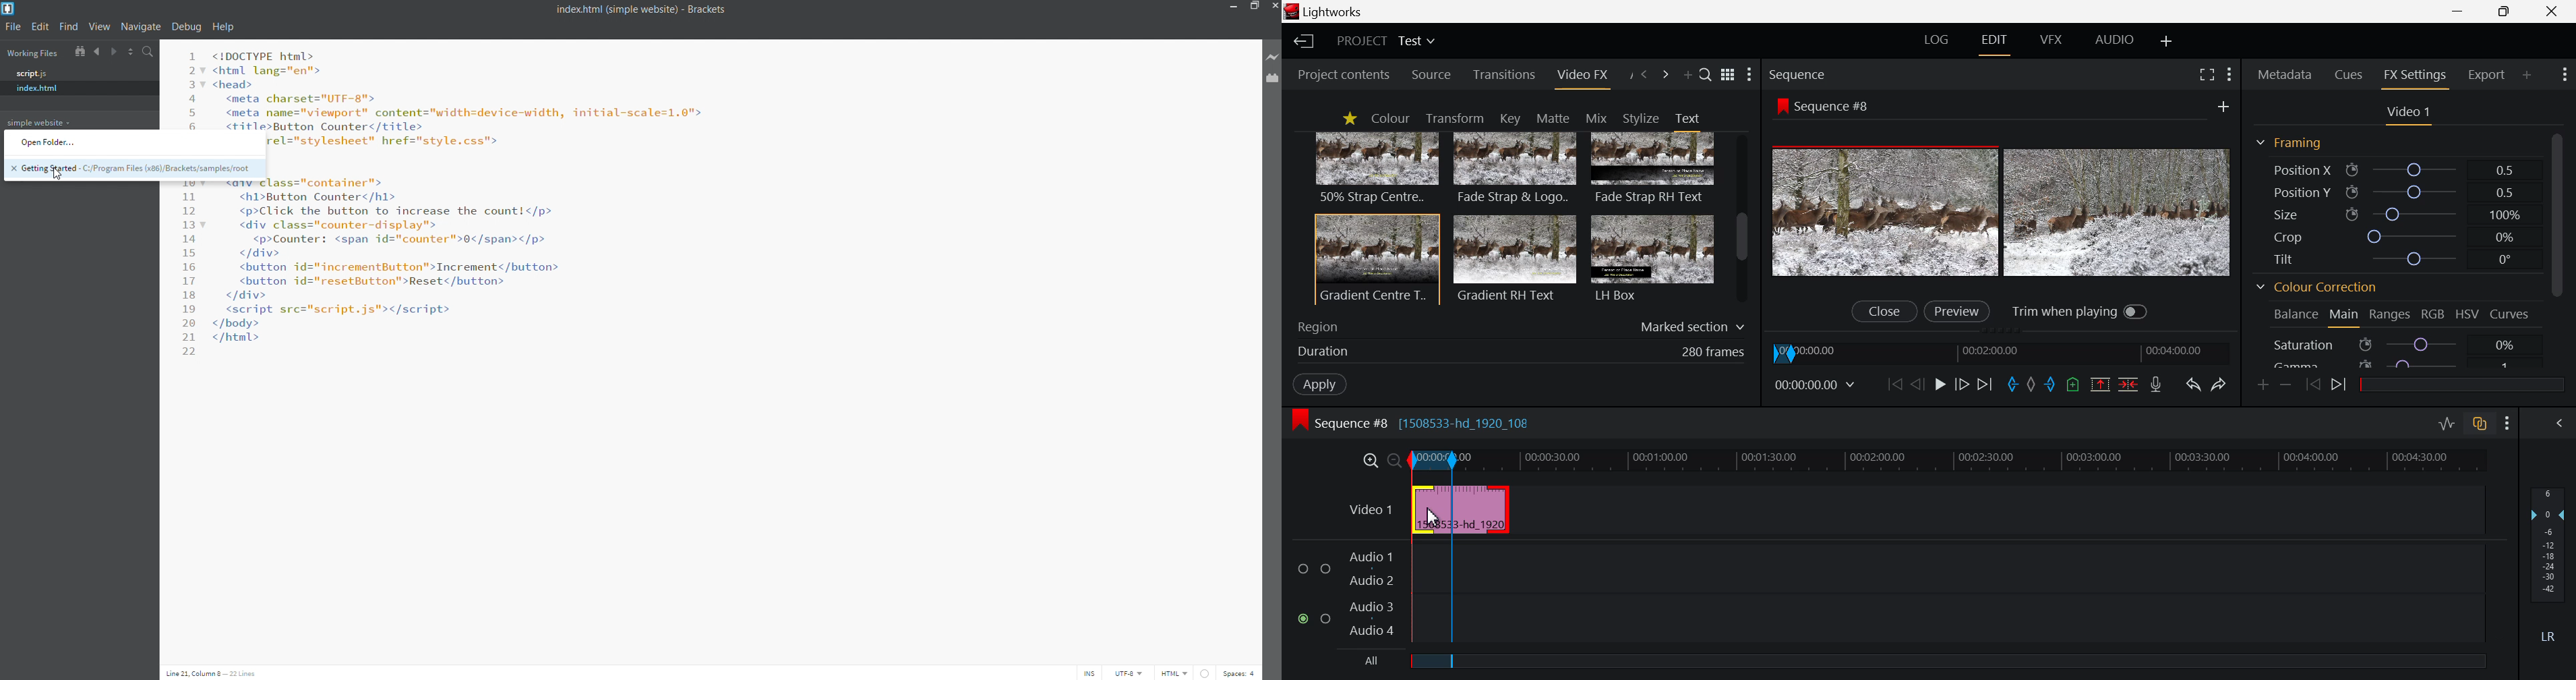 This screenshot has width=2576, height=700. I want to click on remove keyframe, so click(2286, 385).